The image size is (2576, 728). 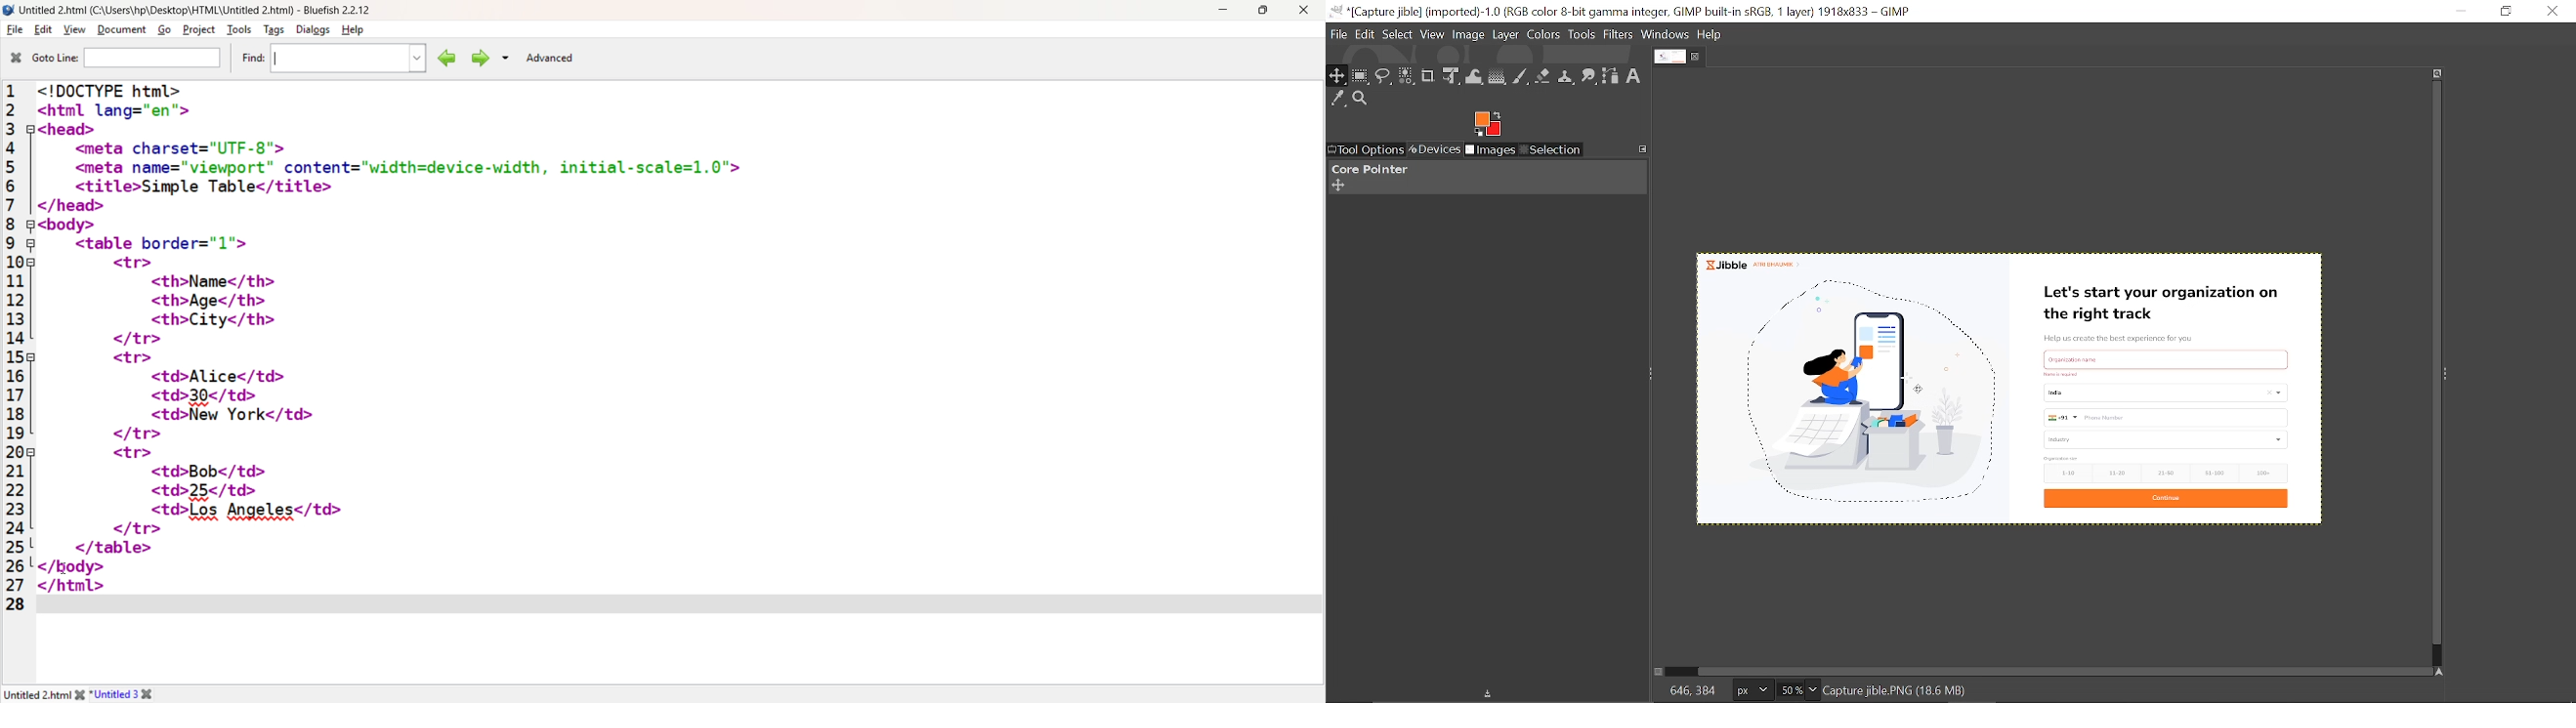 I want to click on Close, so click(x=1304, y=11).